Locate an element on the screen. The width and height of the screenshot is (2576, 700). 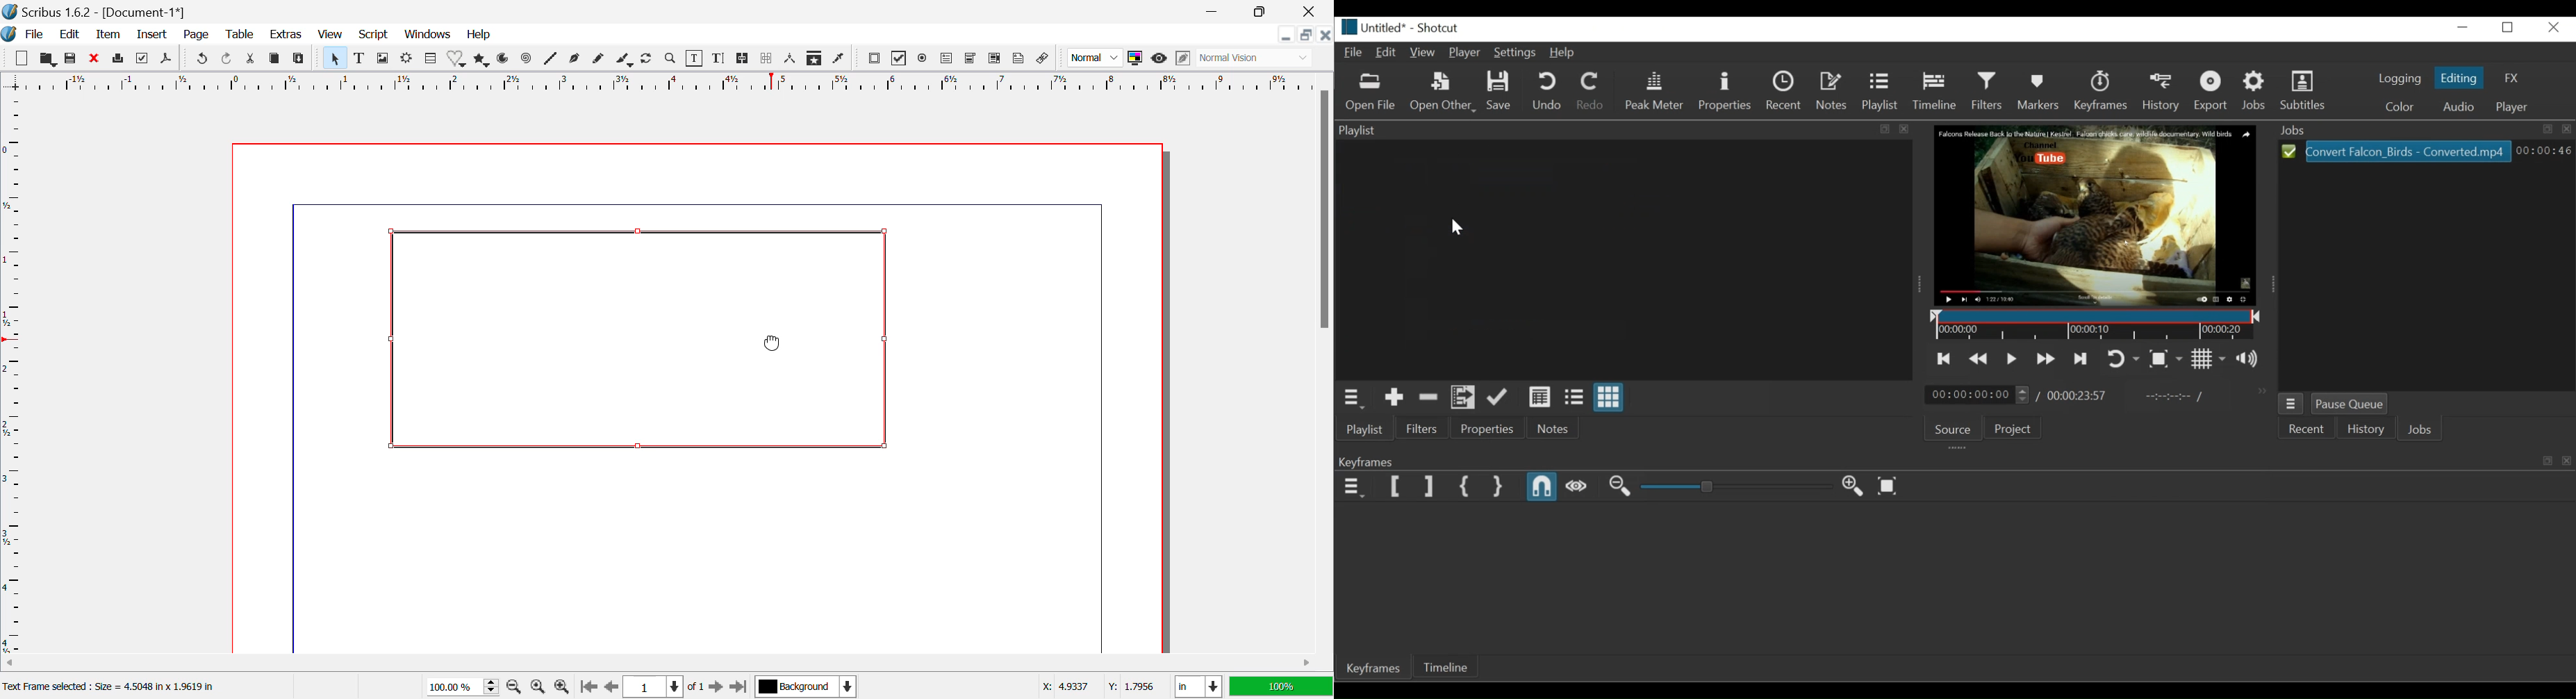
File is located at coordinates (1354, 53).